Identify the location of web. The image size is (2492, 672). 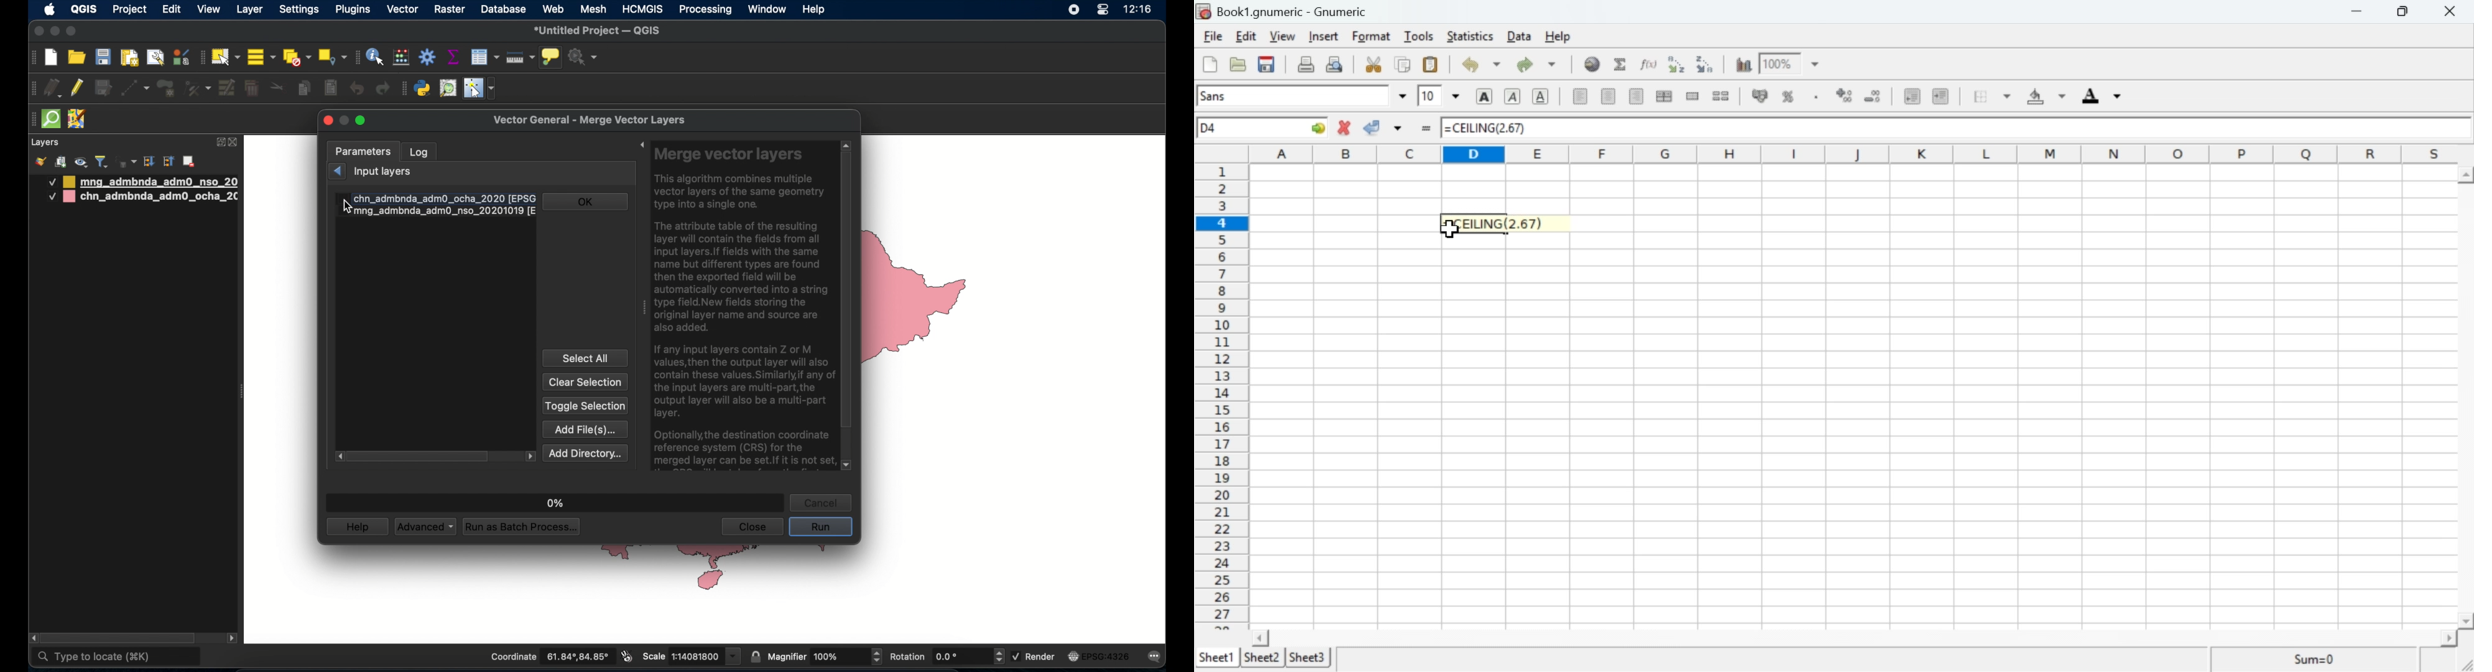
(554, 9).